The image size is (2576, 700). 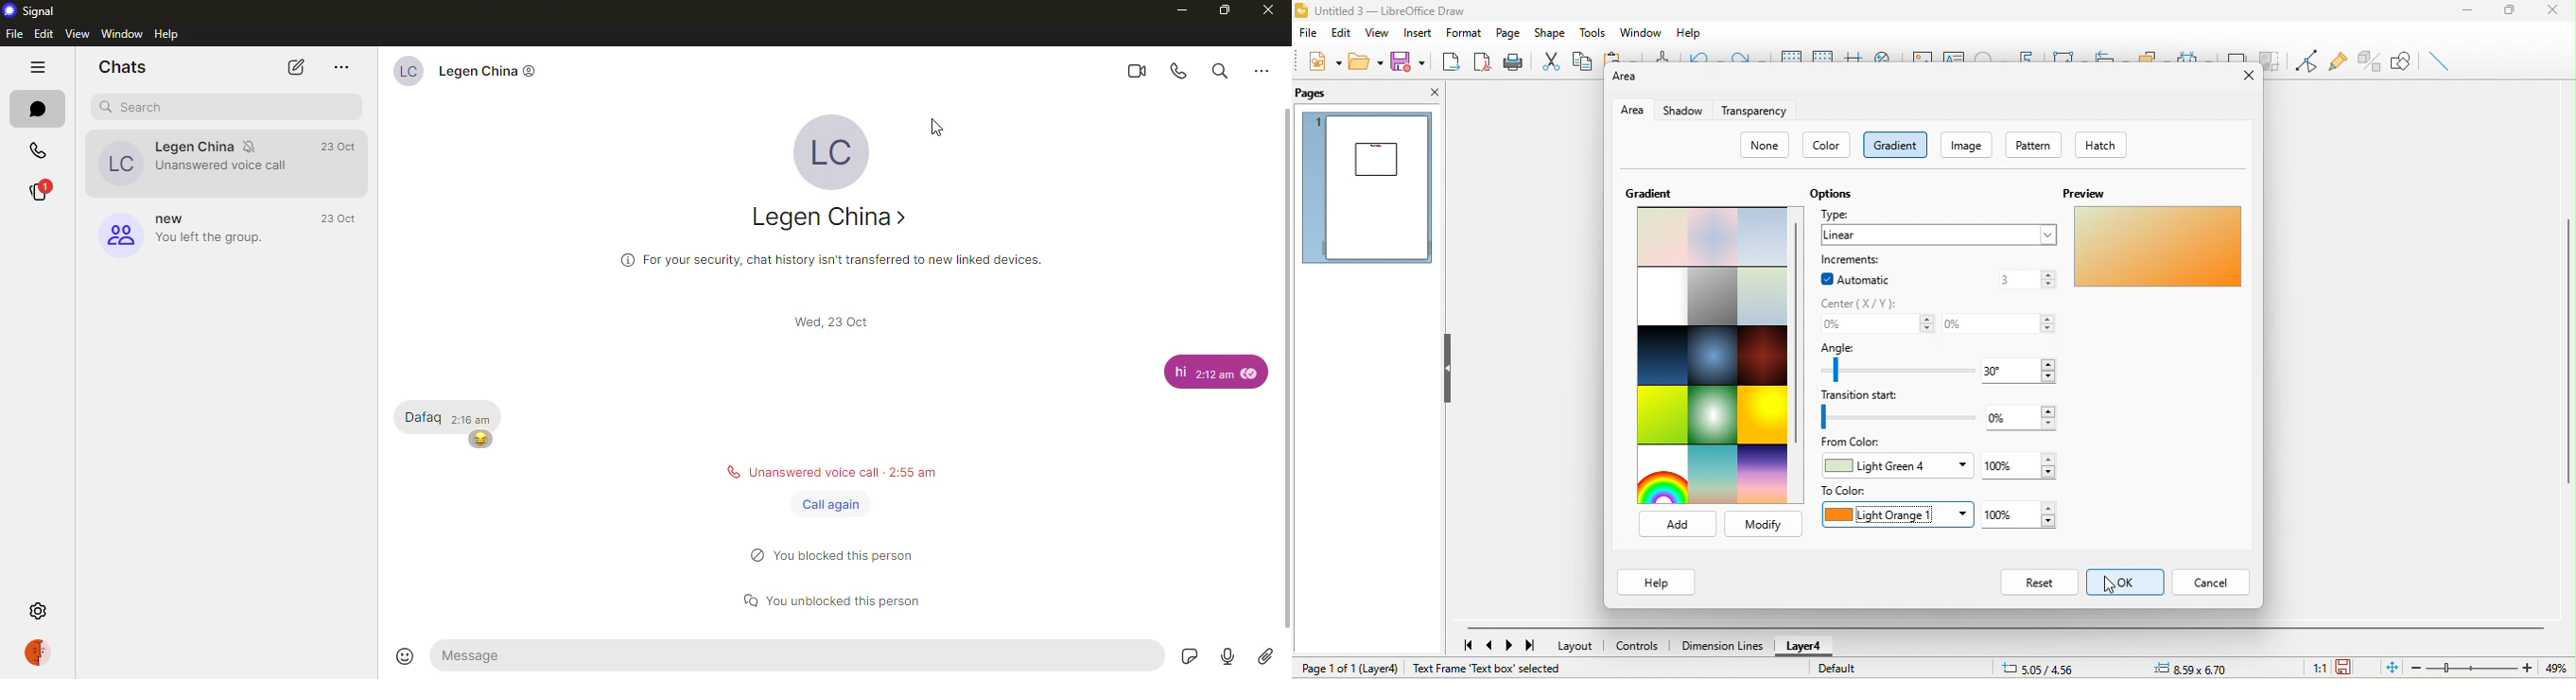 I want to click on group, so click(x=193, y=235).